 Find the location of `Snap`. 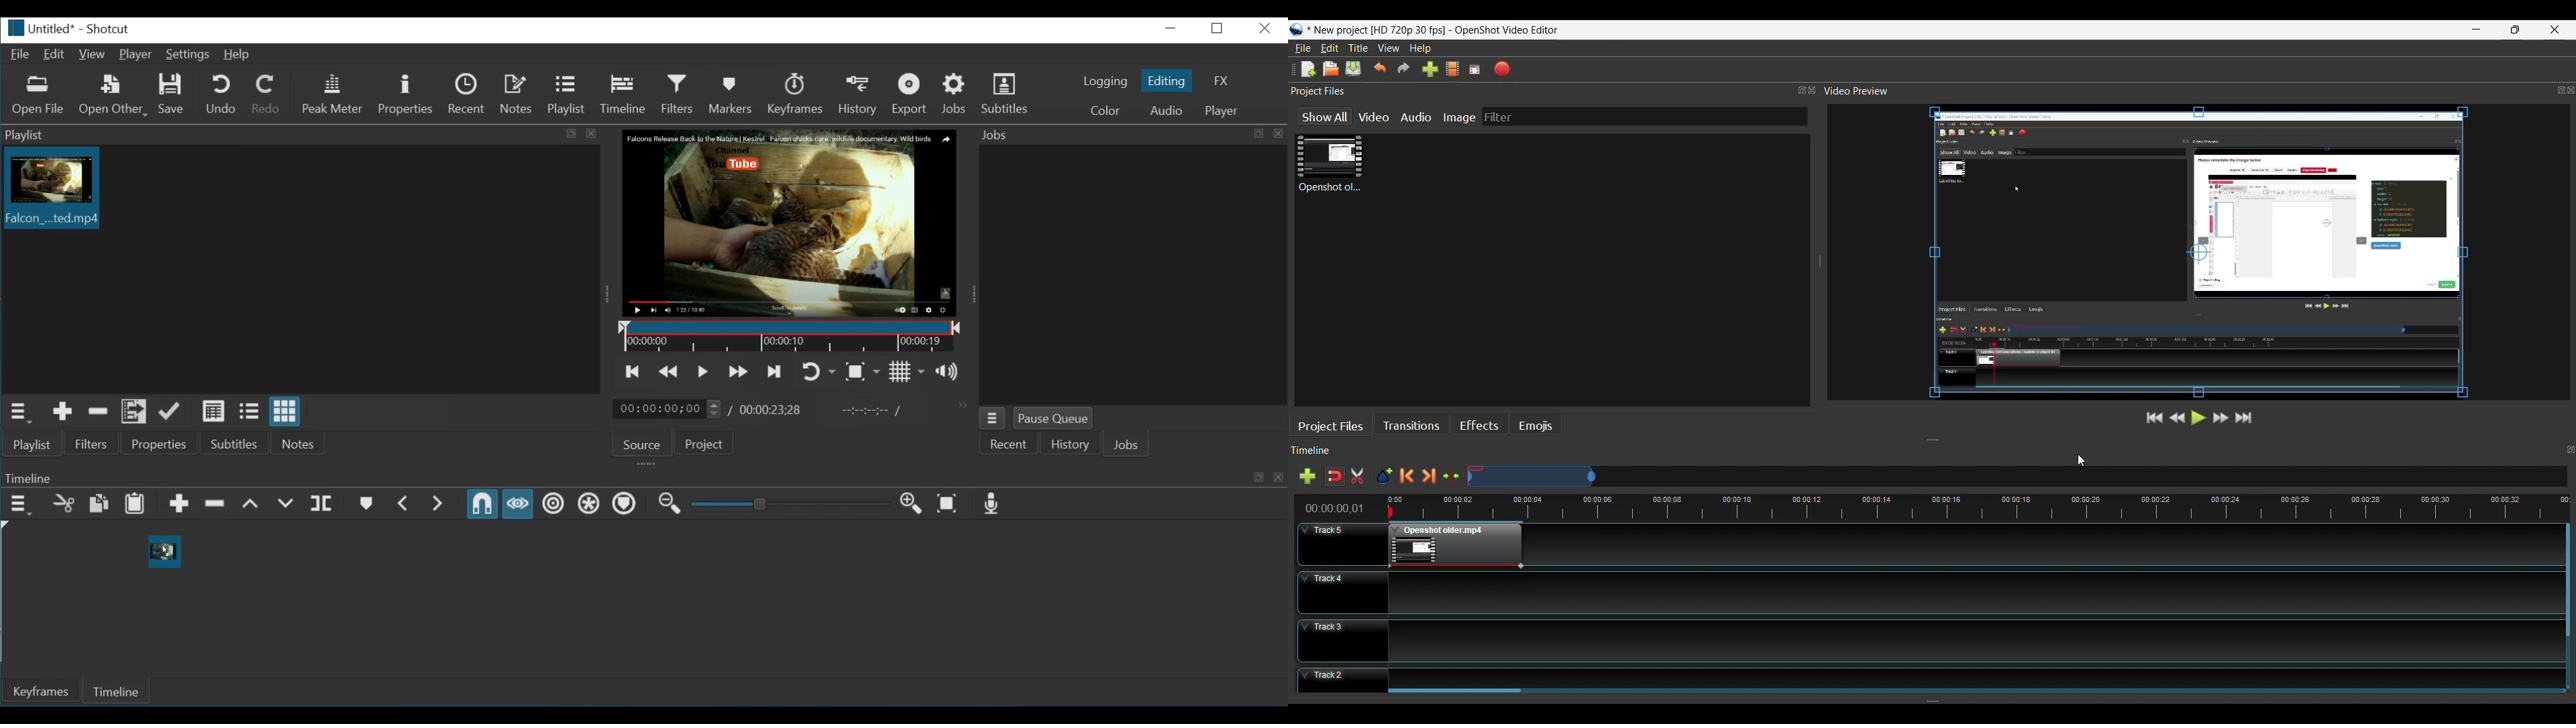

Snap is located at coordinates (482, 504).